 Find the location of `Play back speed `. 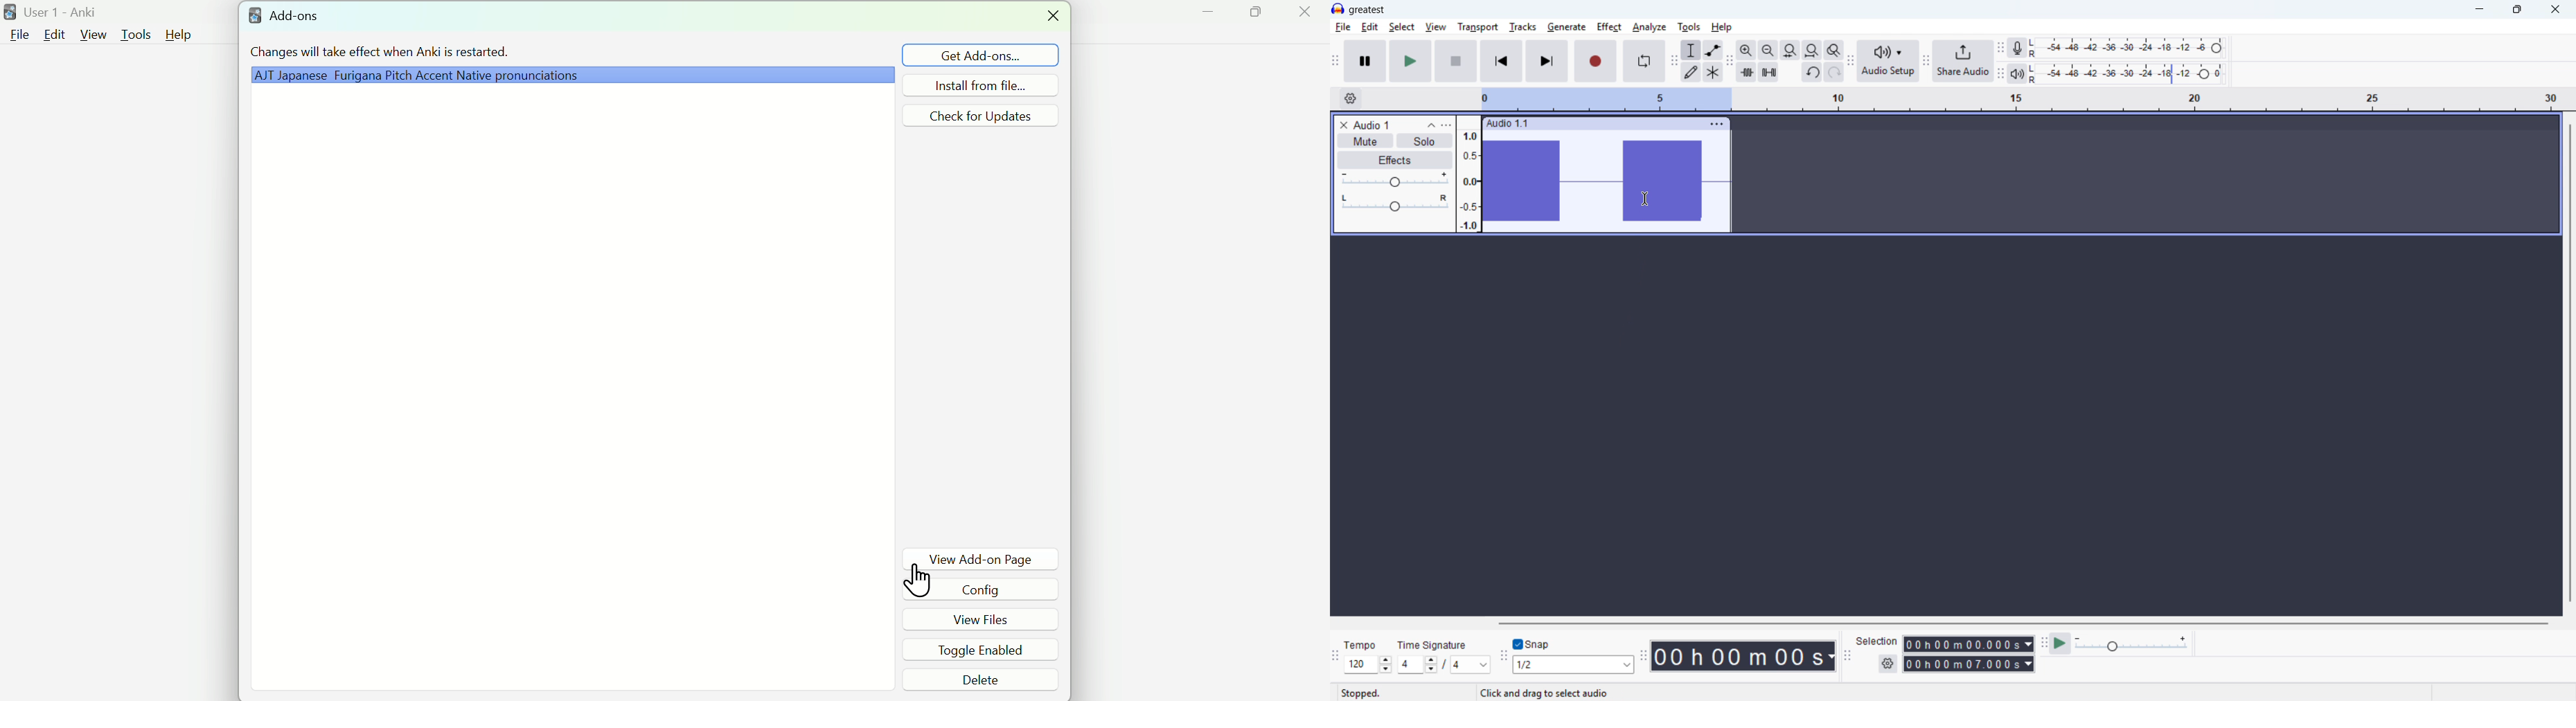

Play back speed  is located at coordinates (2133, 644).